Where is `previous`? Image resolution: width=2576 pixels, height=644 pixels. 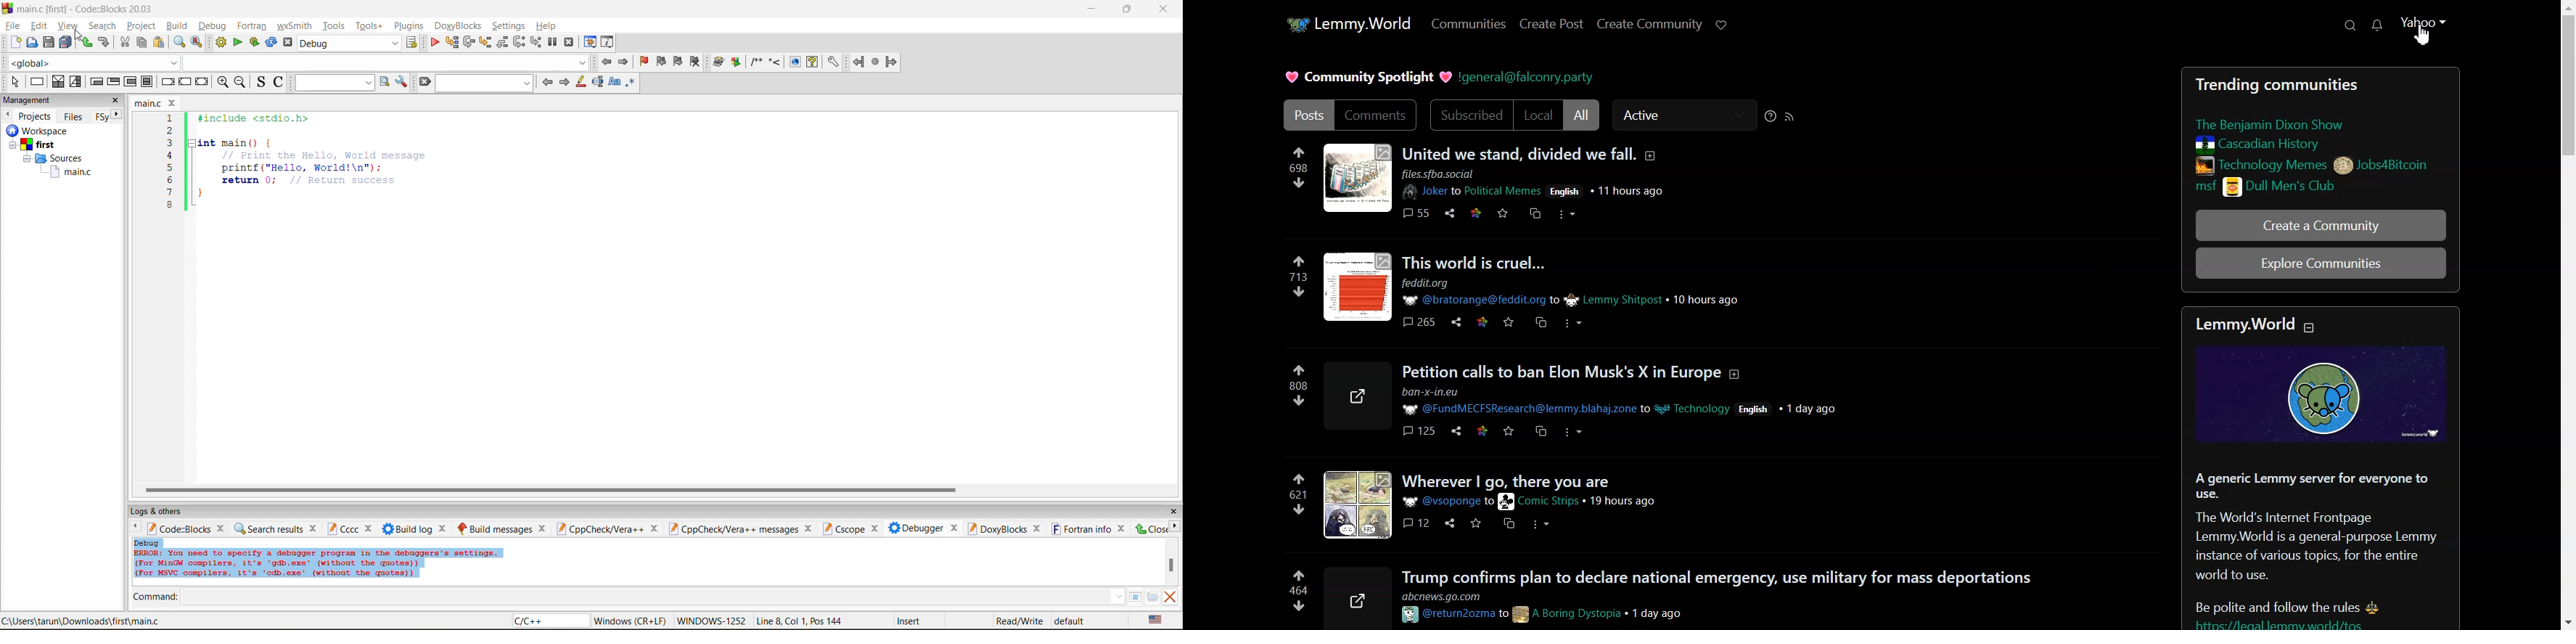
previous is located at coordinates (7, 115).